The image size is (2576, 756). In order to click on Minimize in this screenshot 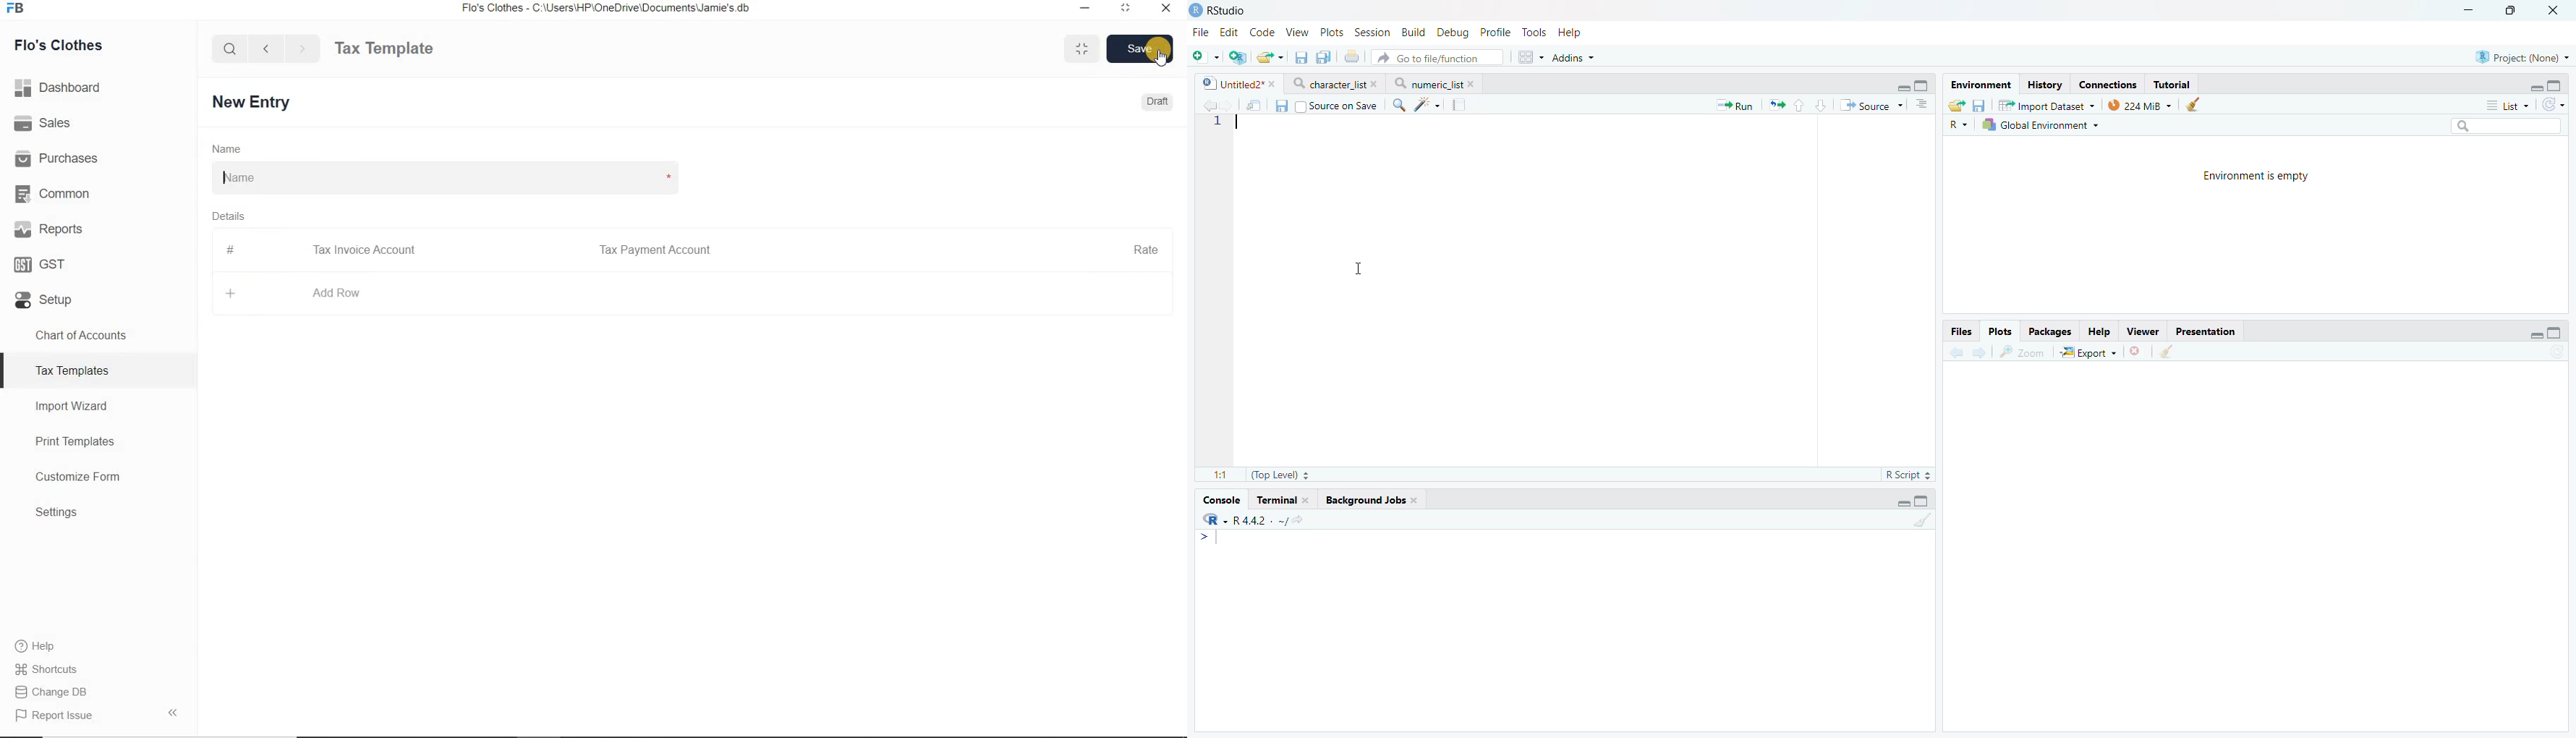, I will do `click(2471, 10)`.